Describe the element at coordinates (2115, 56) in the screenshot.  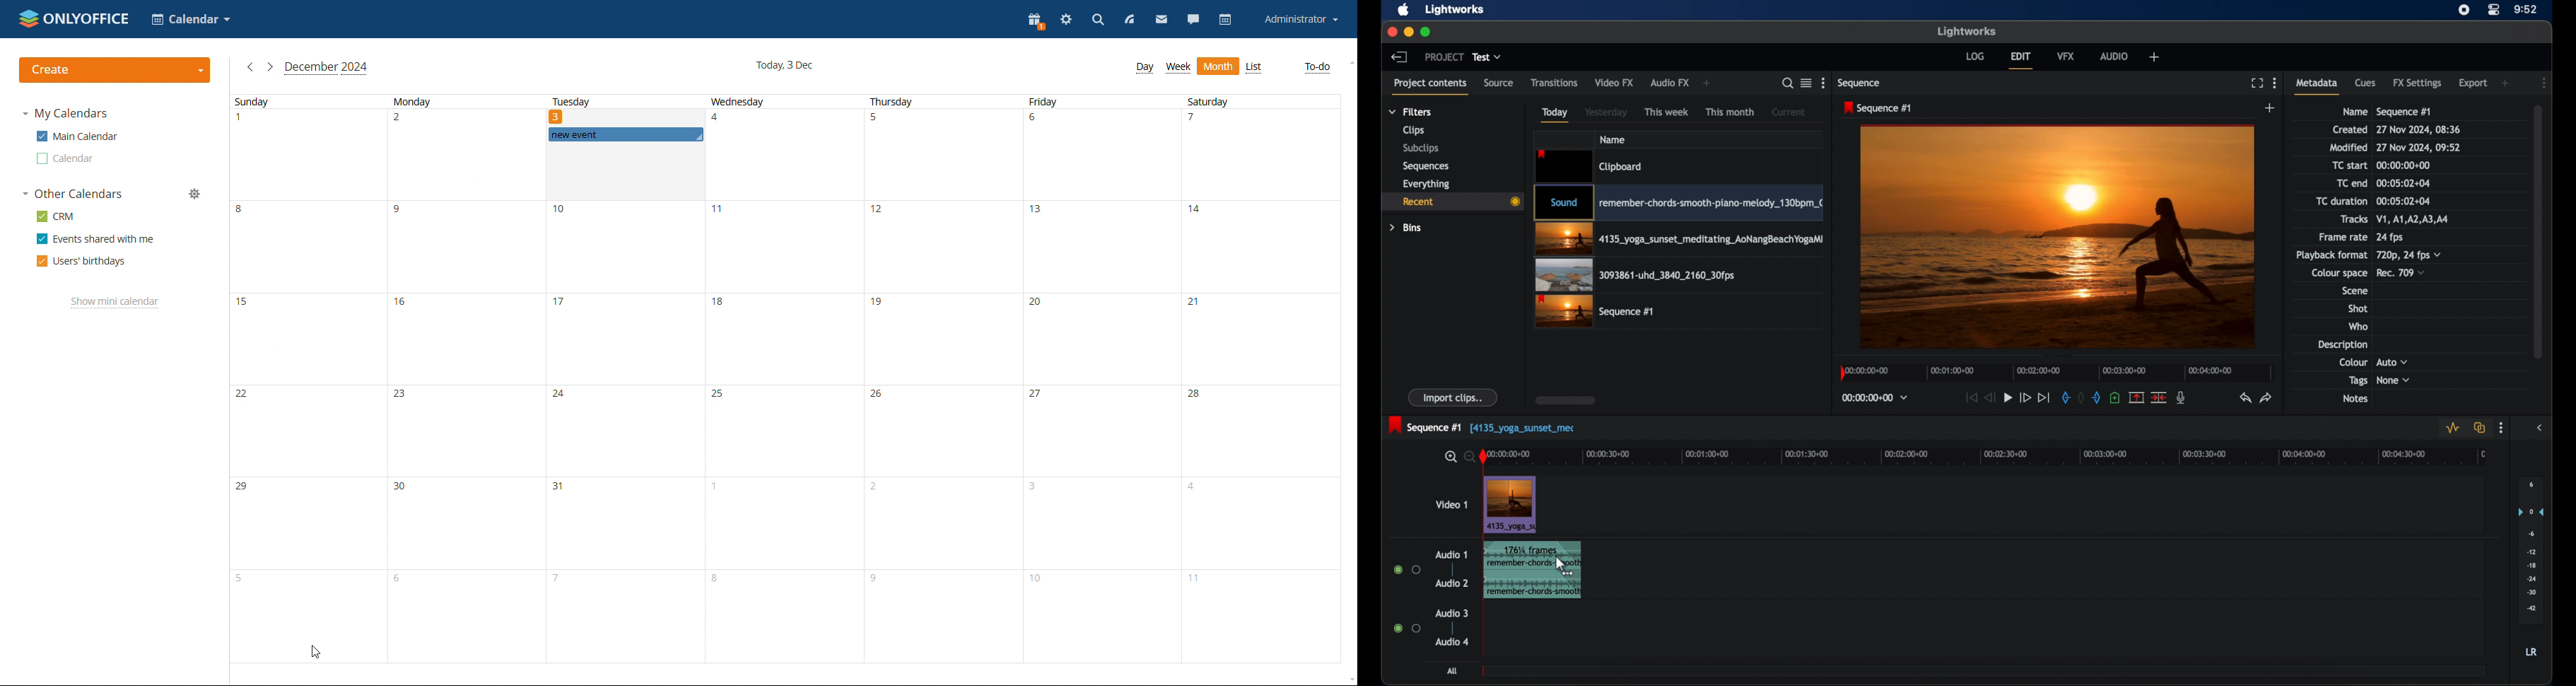
I see `audio` at that location.